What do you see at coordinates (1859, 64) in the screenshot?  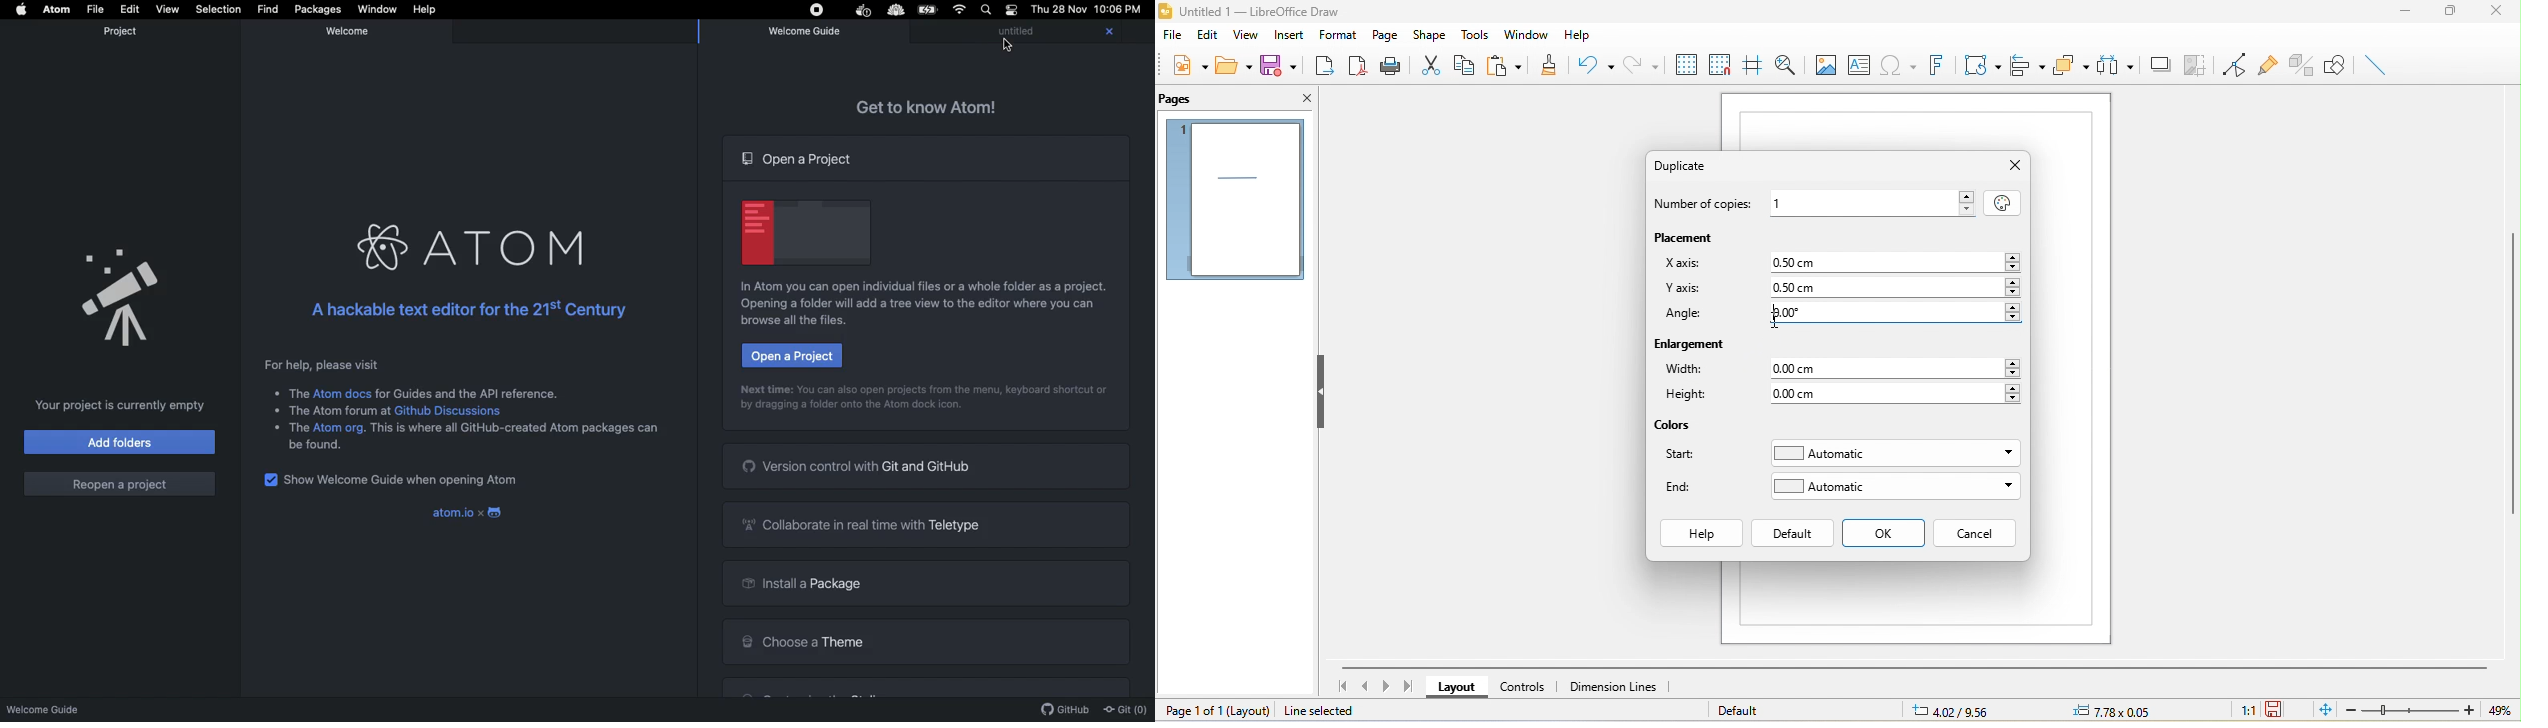 I see `text box` at bounding box center [1859, 64].